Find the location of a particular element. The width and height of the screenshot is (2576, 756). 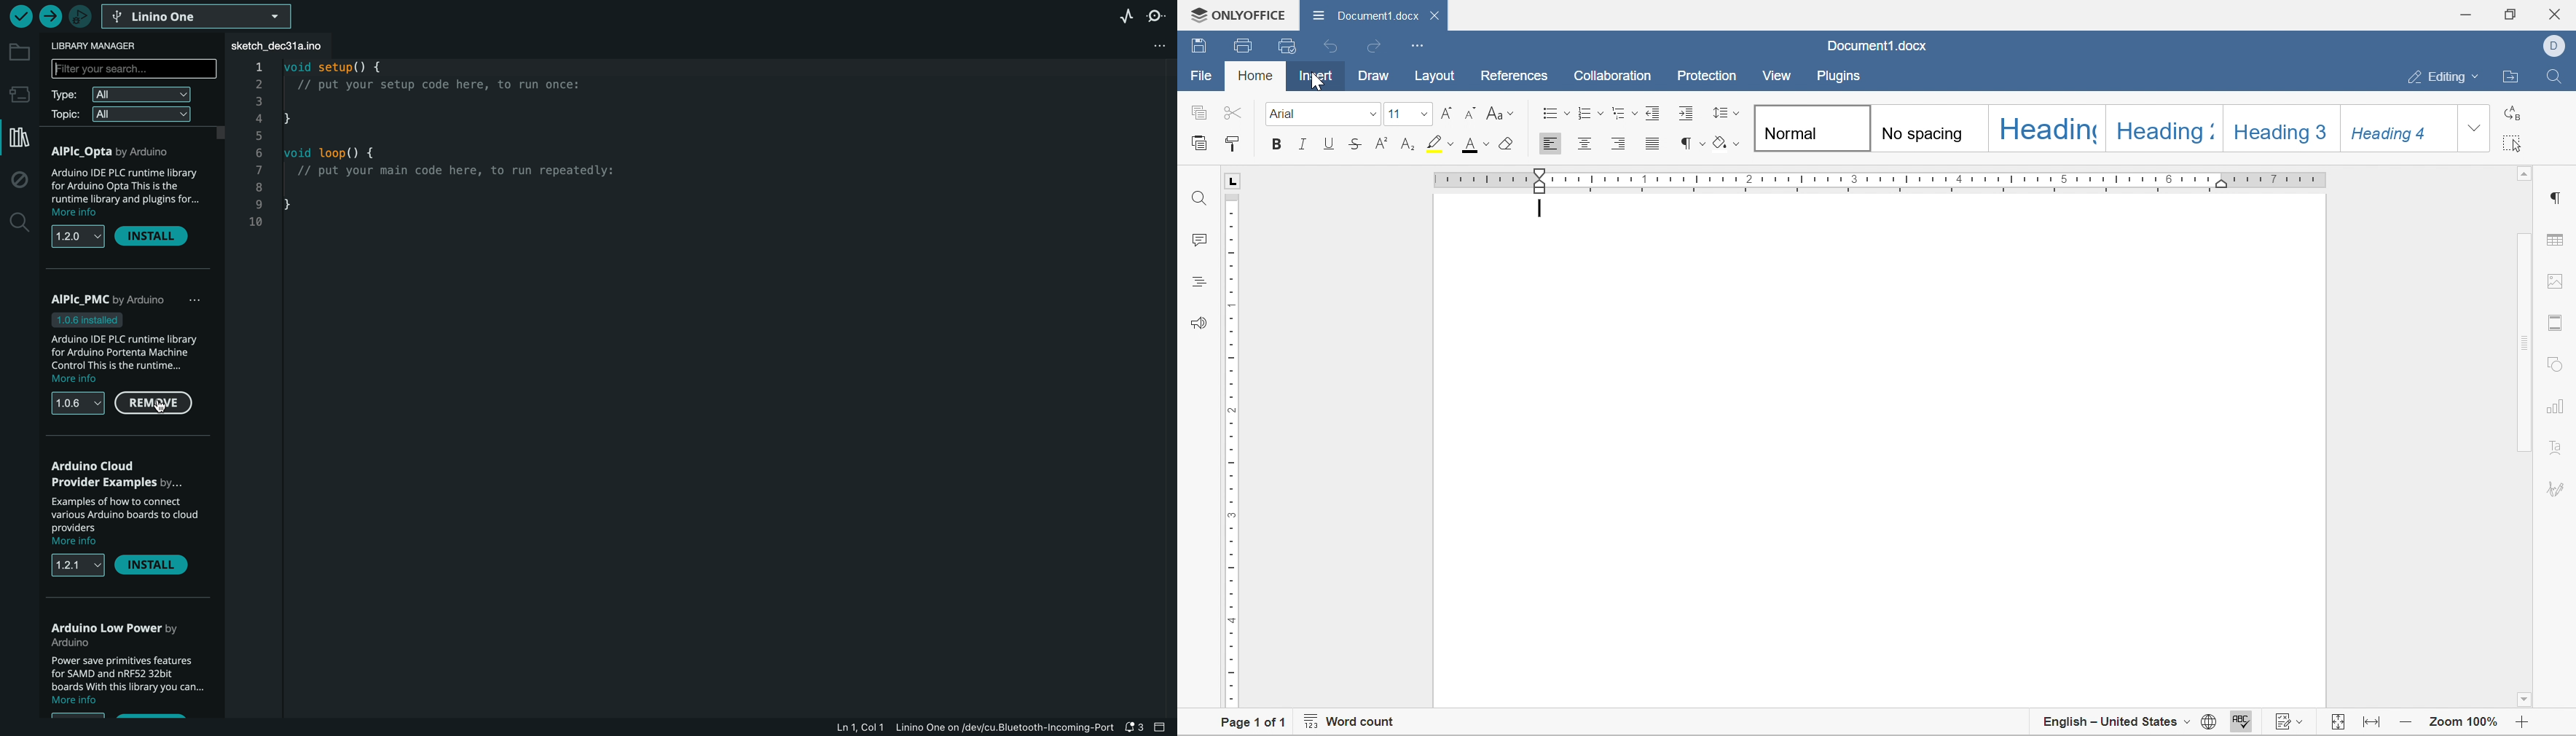

References is located at coordinates (1512, 77).